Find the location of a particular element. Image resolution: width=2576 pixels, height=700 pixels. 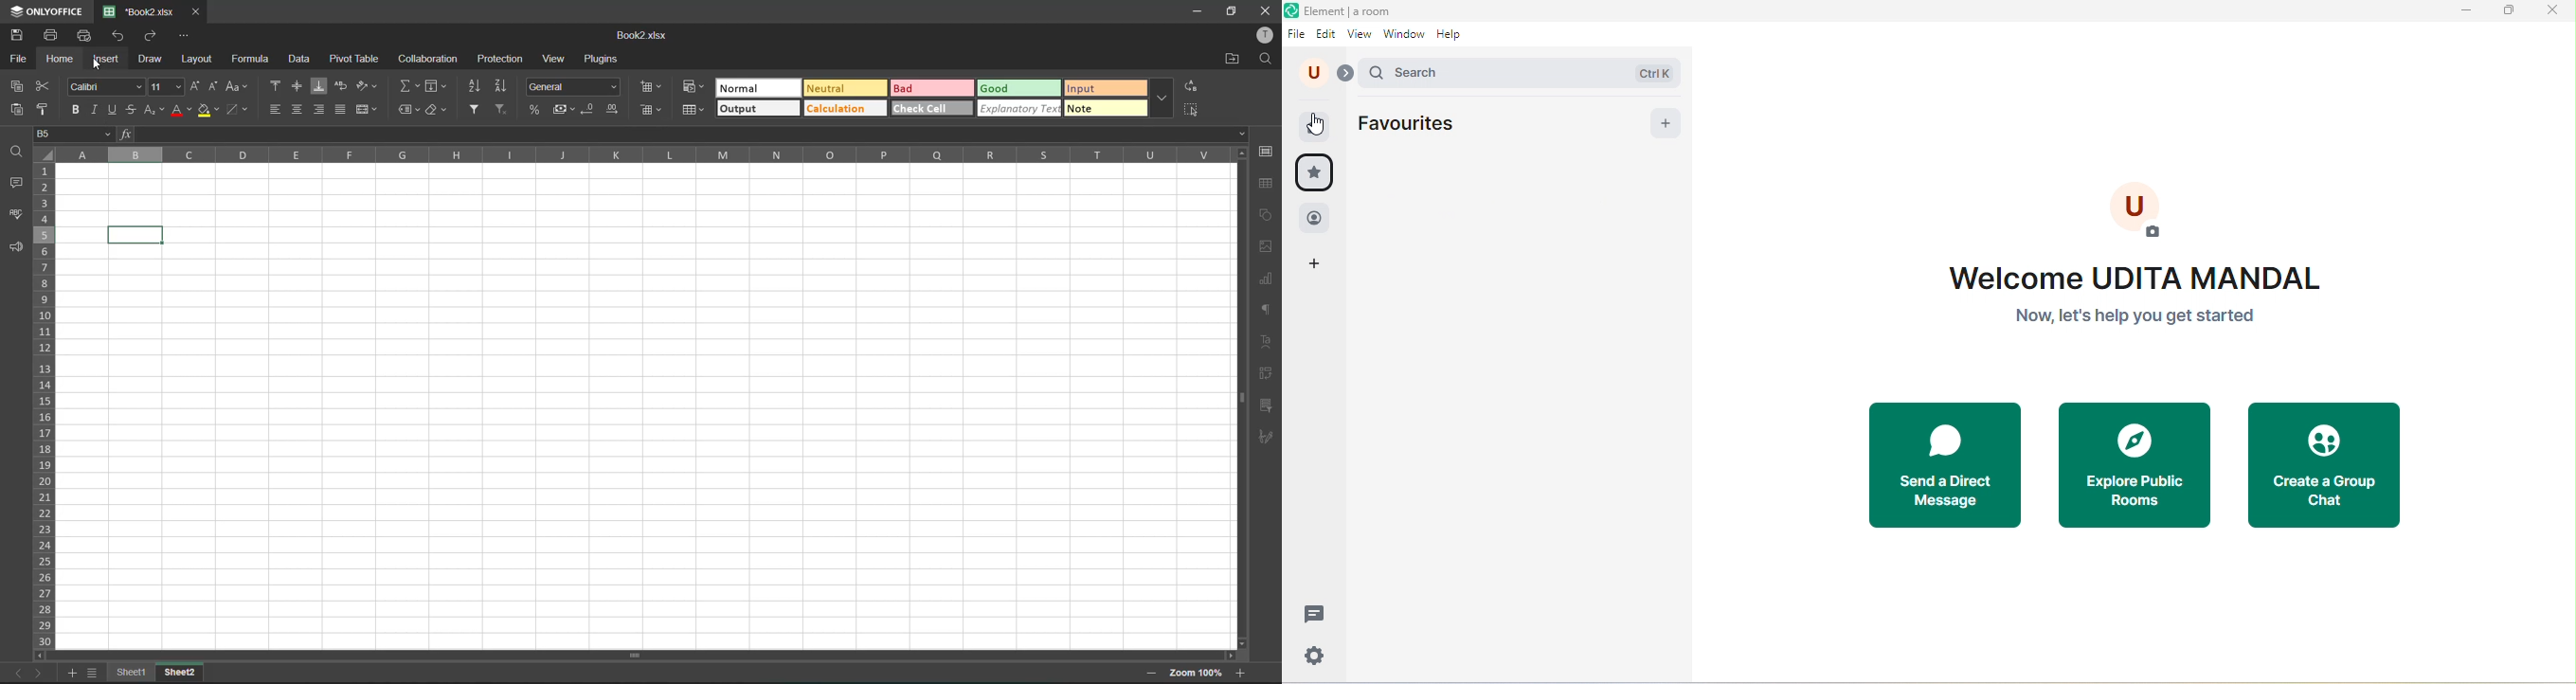

create a space is located at coordinates (1322, 265).